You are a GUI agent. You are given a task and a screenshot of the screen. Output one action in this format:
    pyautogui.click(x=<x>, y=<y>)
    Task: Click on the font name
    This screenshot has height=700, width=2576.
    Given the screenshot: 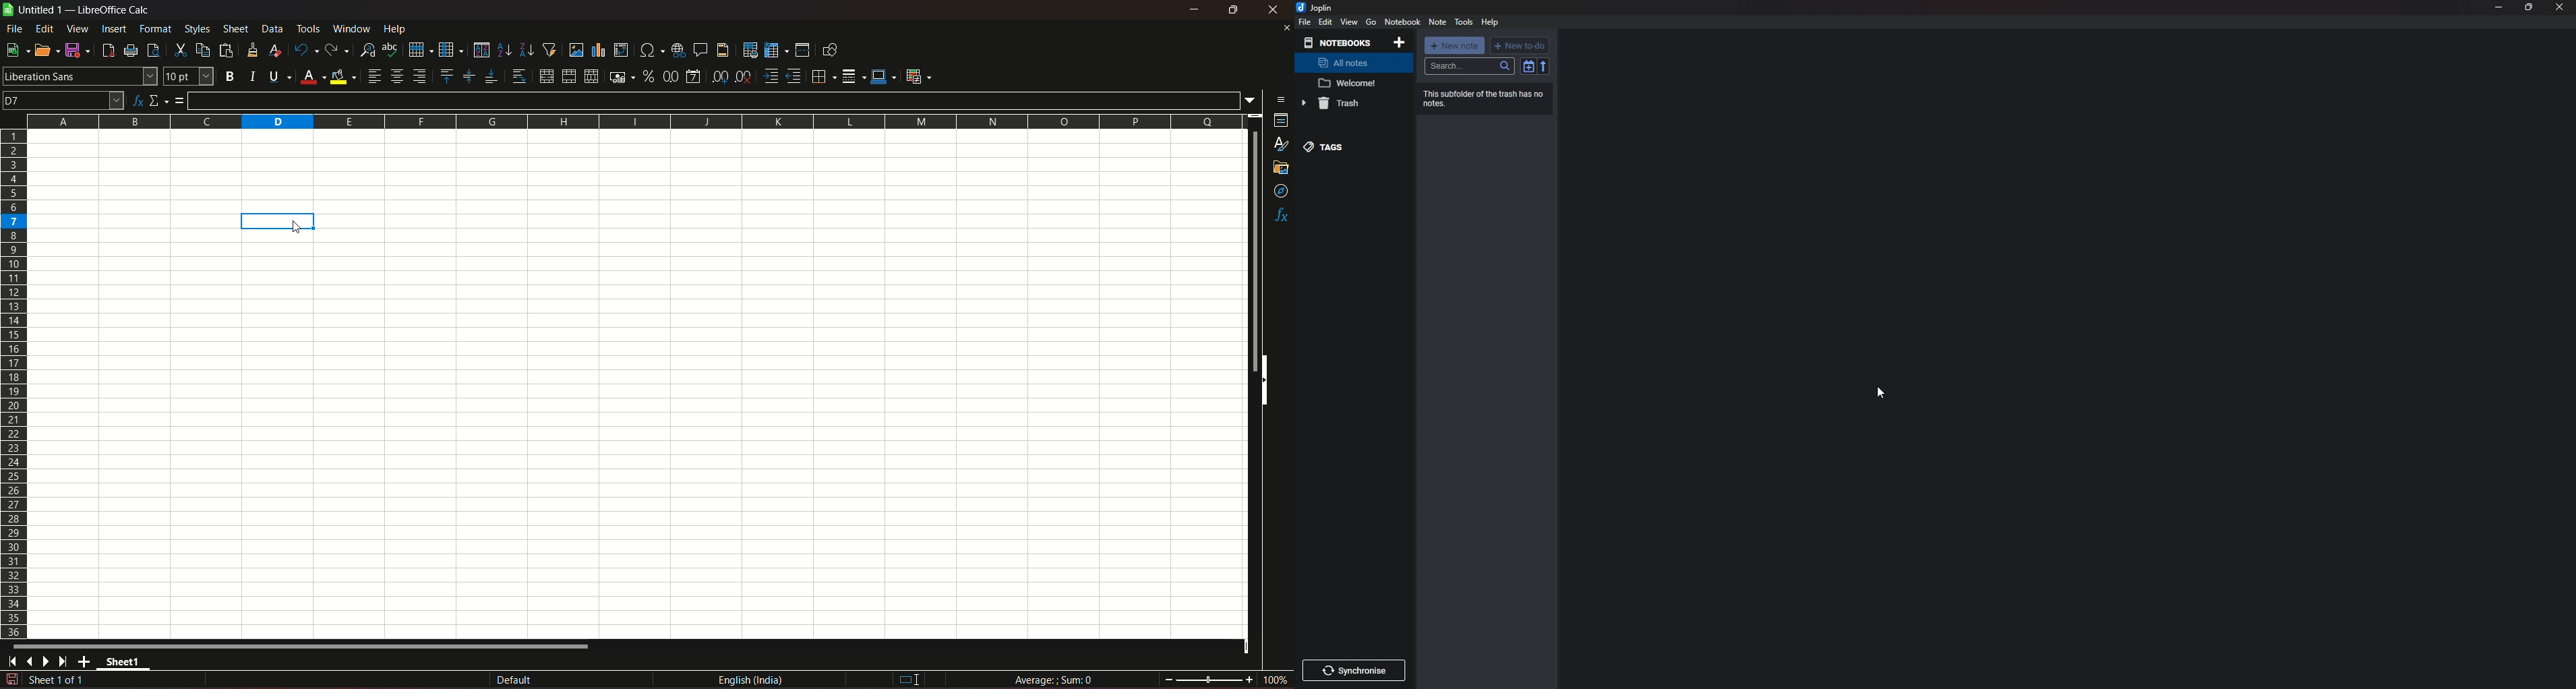 What is the action you would take?
    pyautogui.click(x=80, y=76)
    